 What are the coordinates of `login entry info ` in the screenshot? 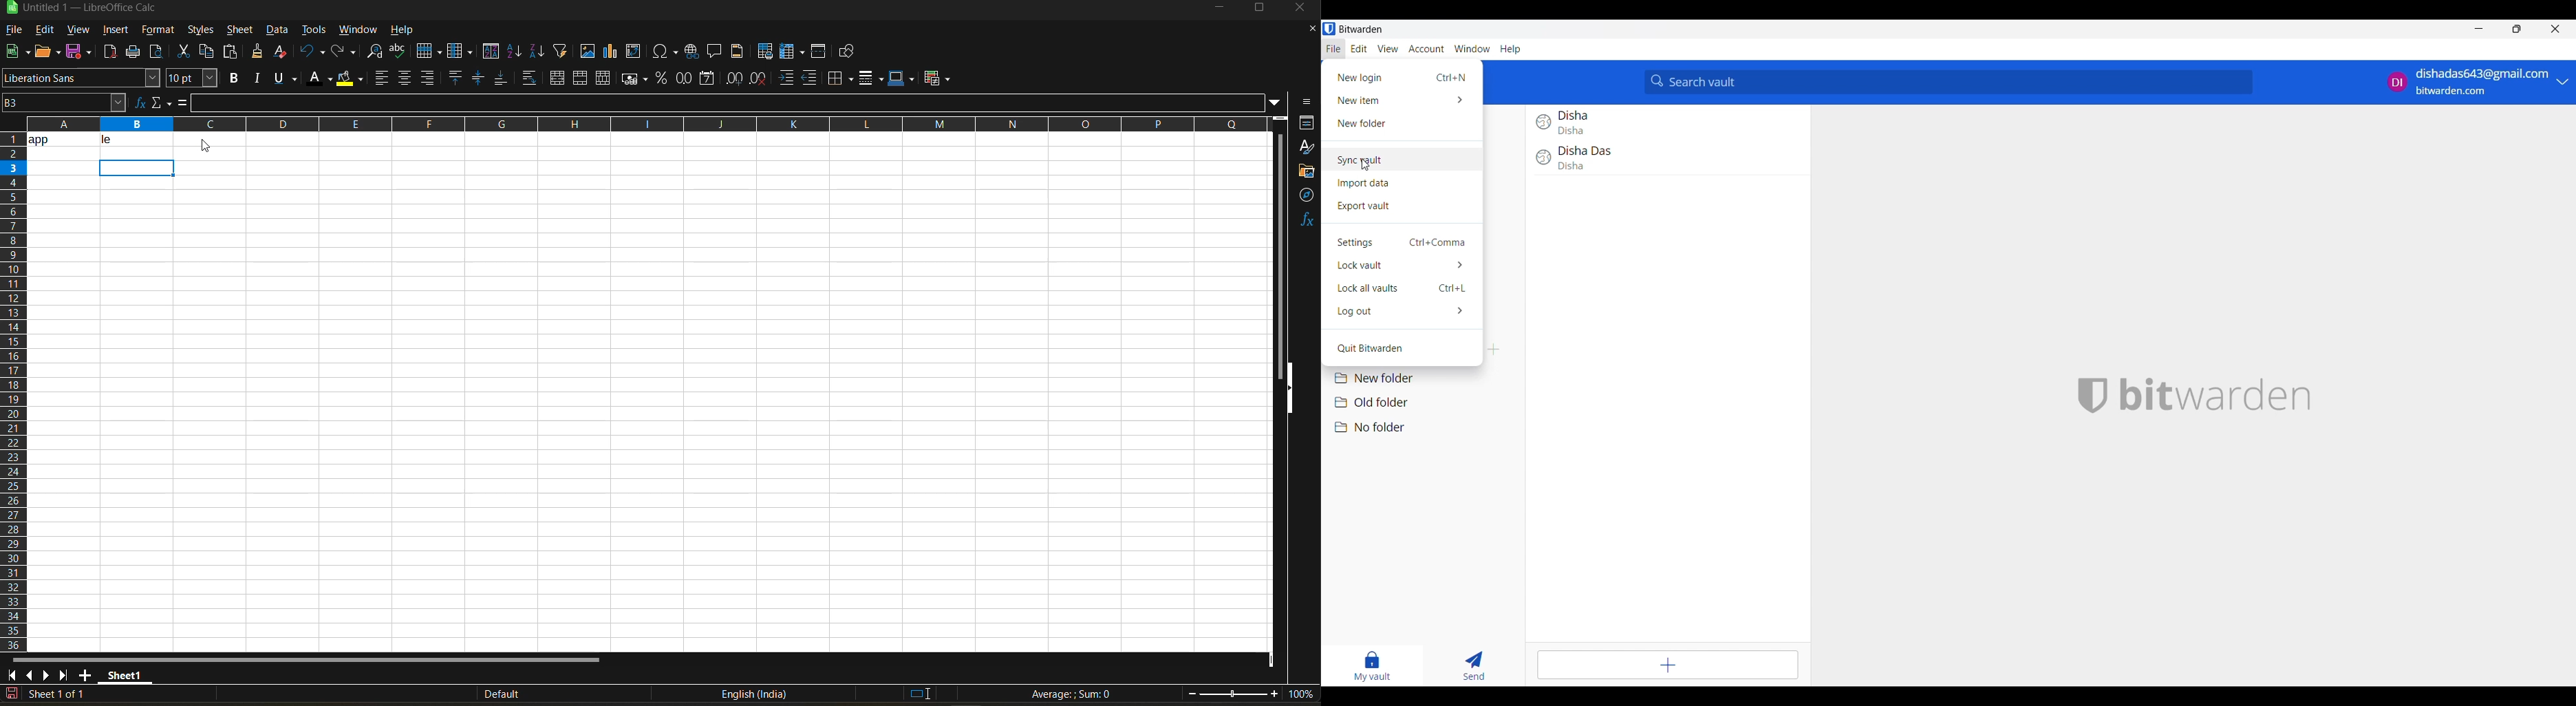 It's located at (1661, 124).